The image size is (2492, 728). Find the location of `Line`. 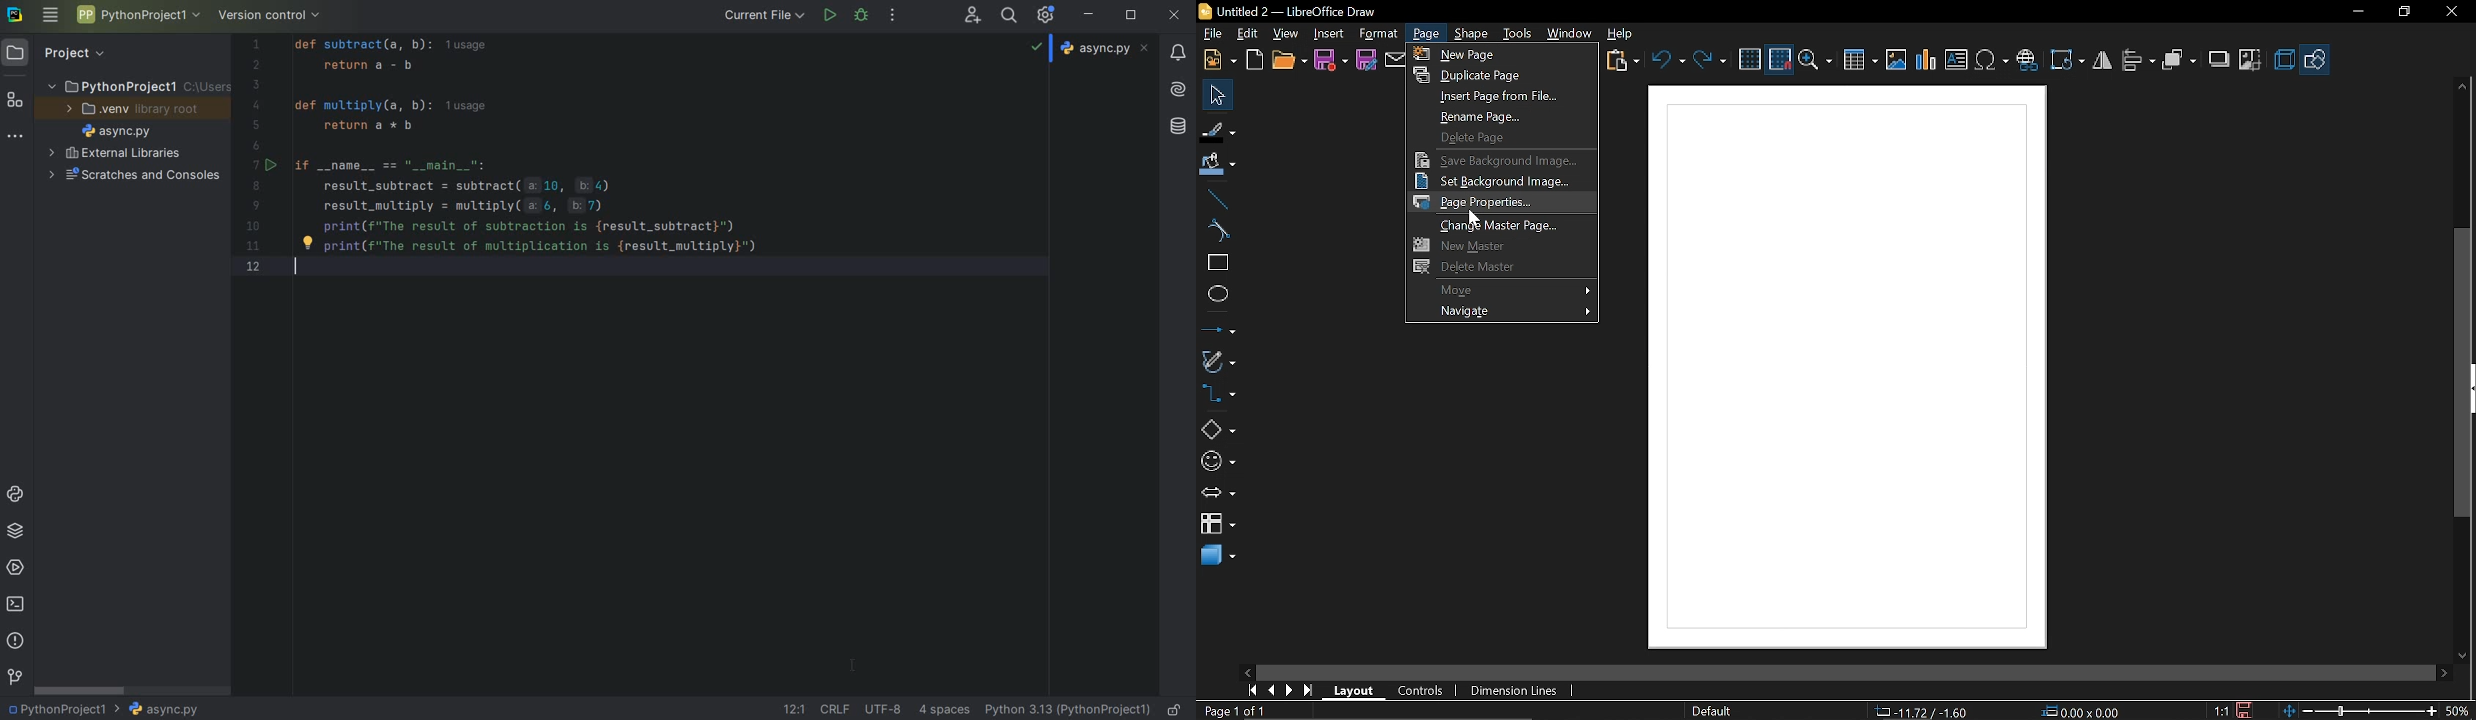

Line is located at coordinates (1215, 200).